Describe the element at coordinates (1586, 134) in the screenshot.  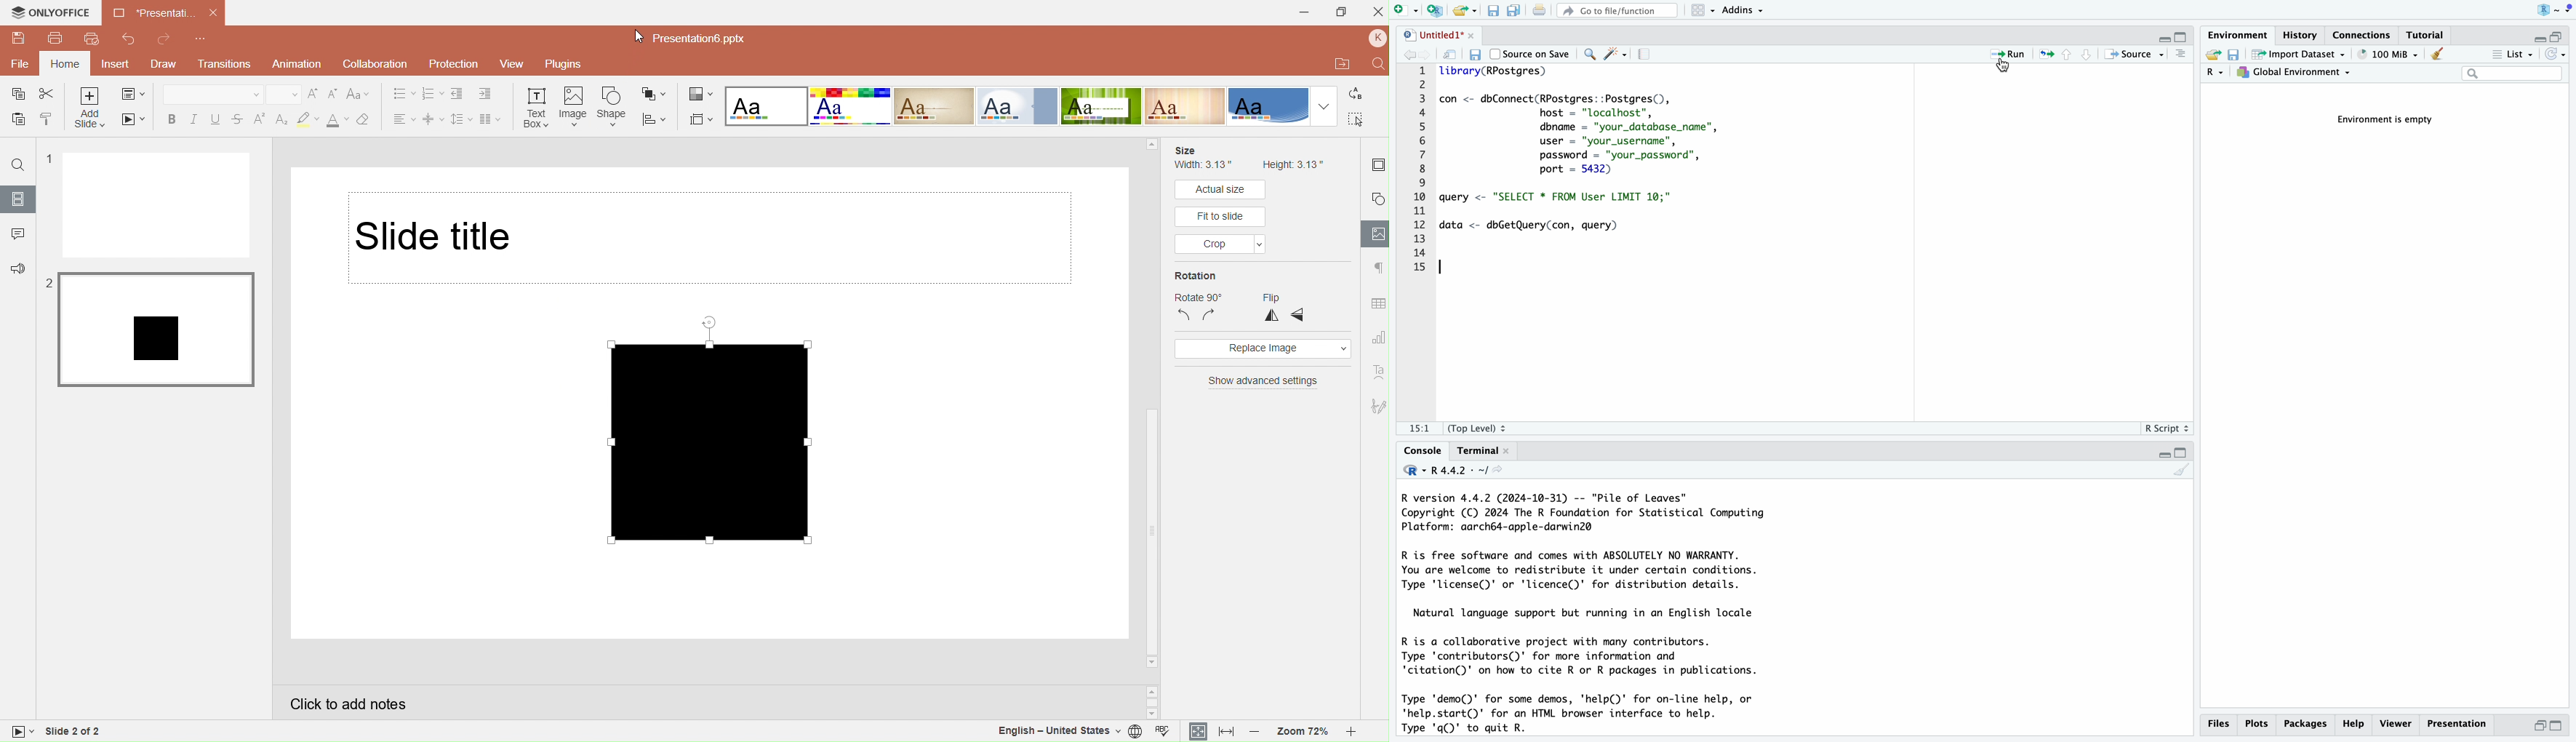
I see `code for database connect` at that location.